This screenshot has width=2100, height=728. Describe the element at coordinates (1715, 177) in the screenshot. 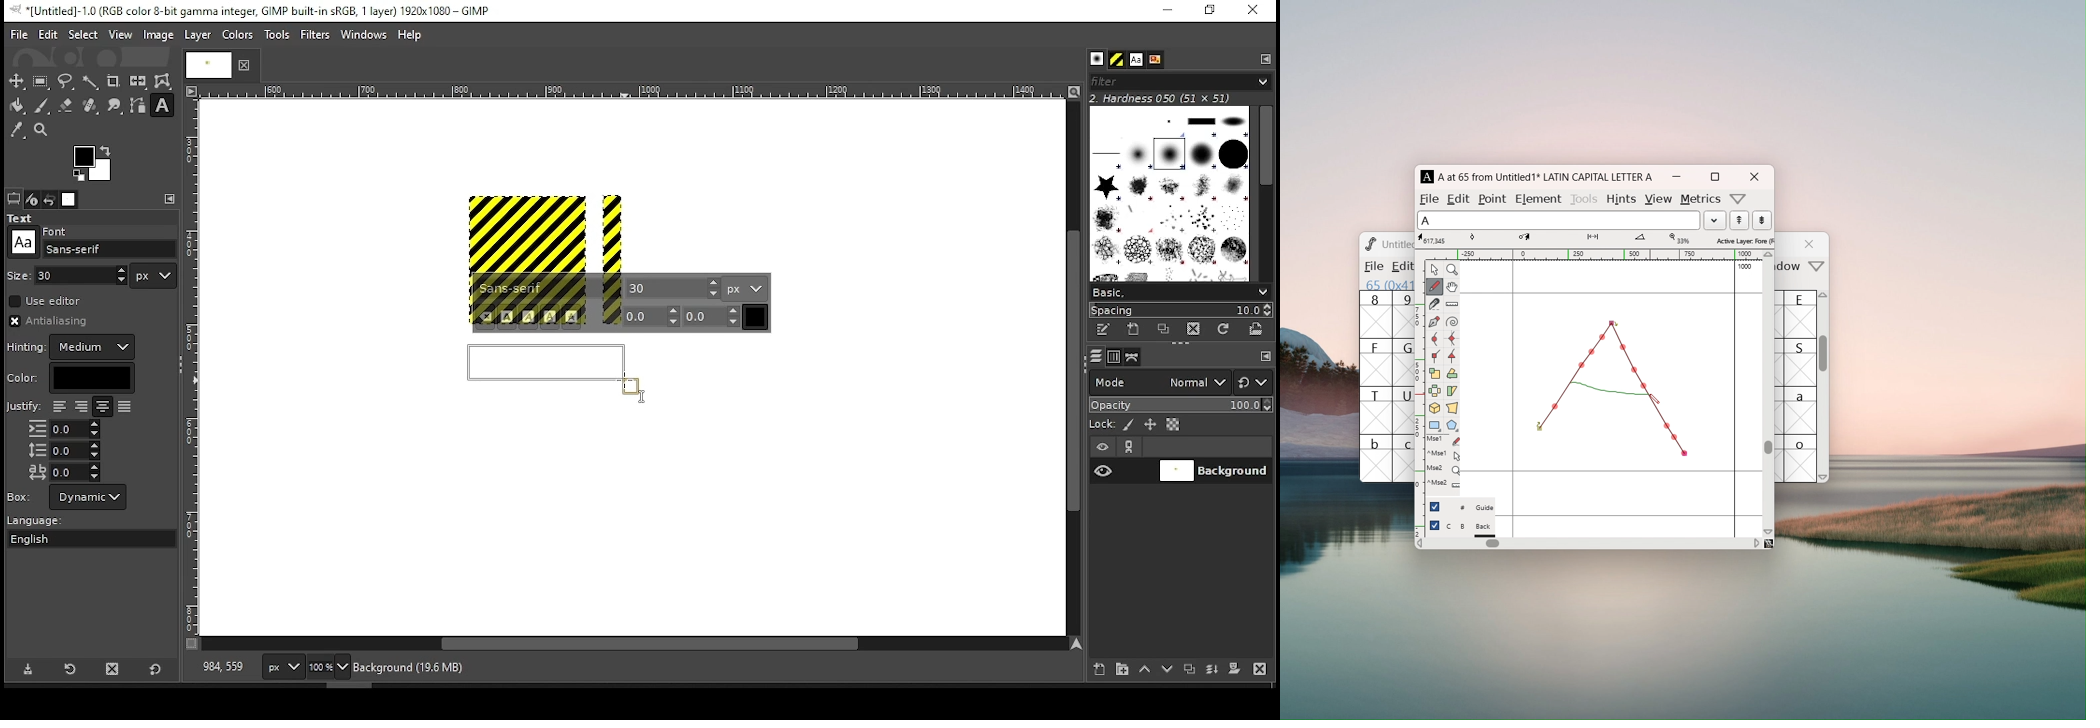

I see `maximize` at that location.